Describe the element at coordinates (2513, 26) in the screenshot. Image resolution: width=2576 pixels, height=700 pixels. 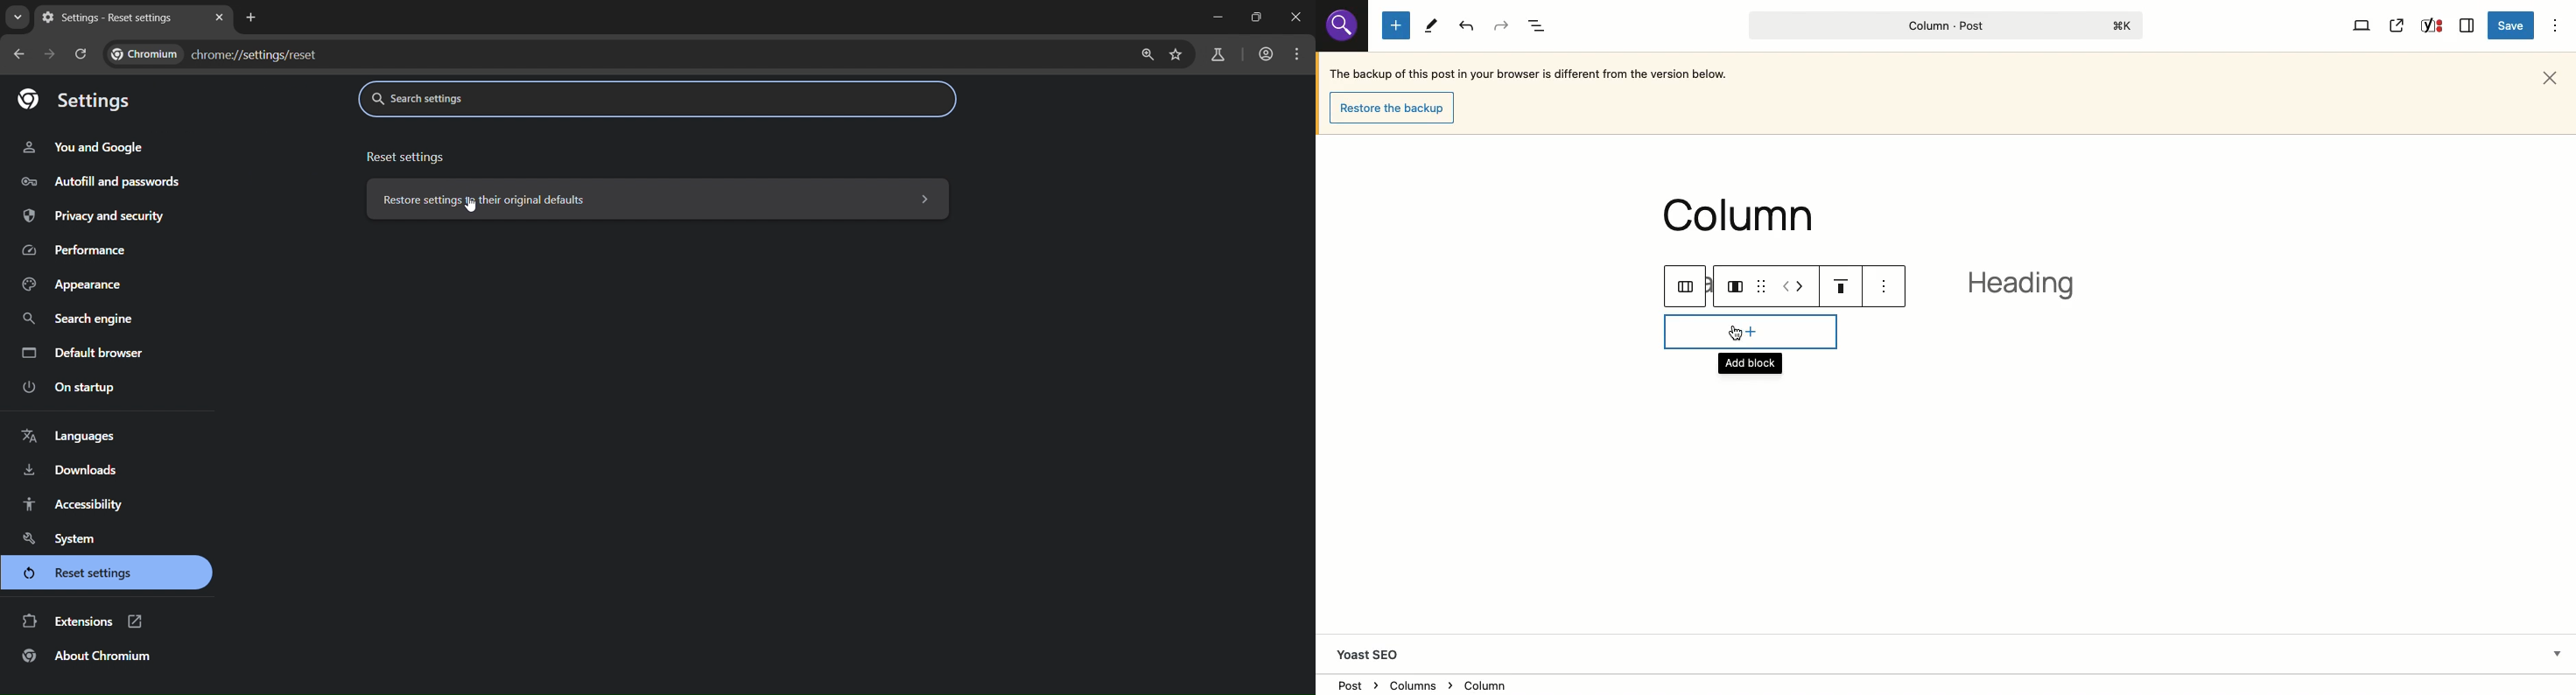
I see `Save` at that location.